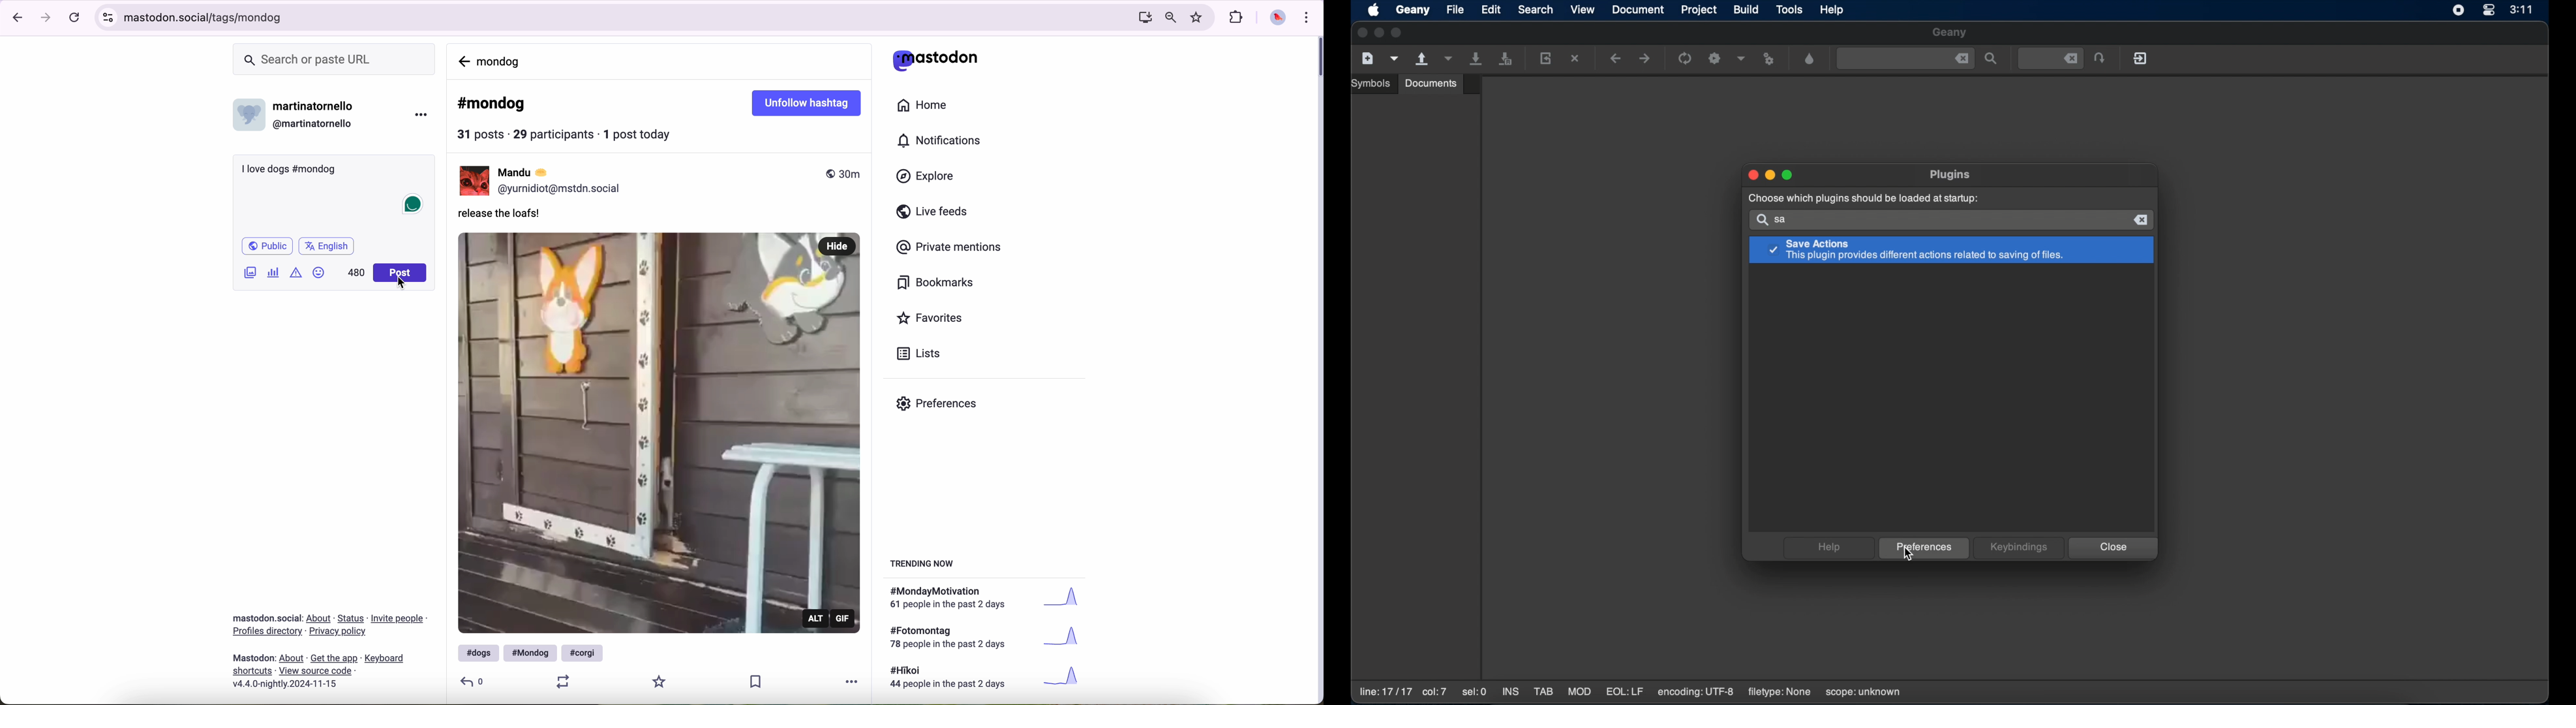 This screenshot has width=2576, height=728. Describe the element at coordinates (274, 272) in the screenshot. I see `create a poll` at that location.